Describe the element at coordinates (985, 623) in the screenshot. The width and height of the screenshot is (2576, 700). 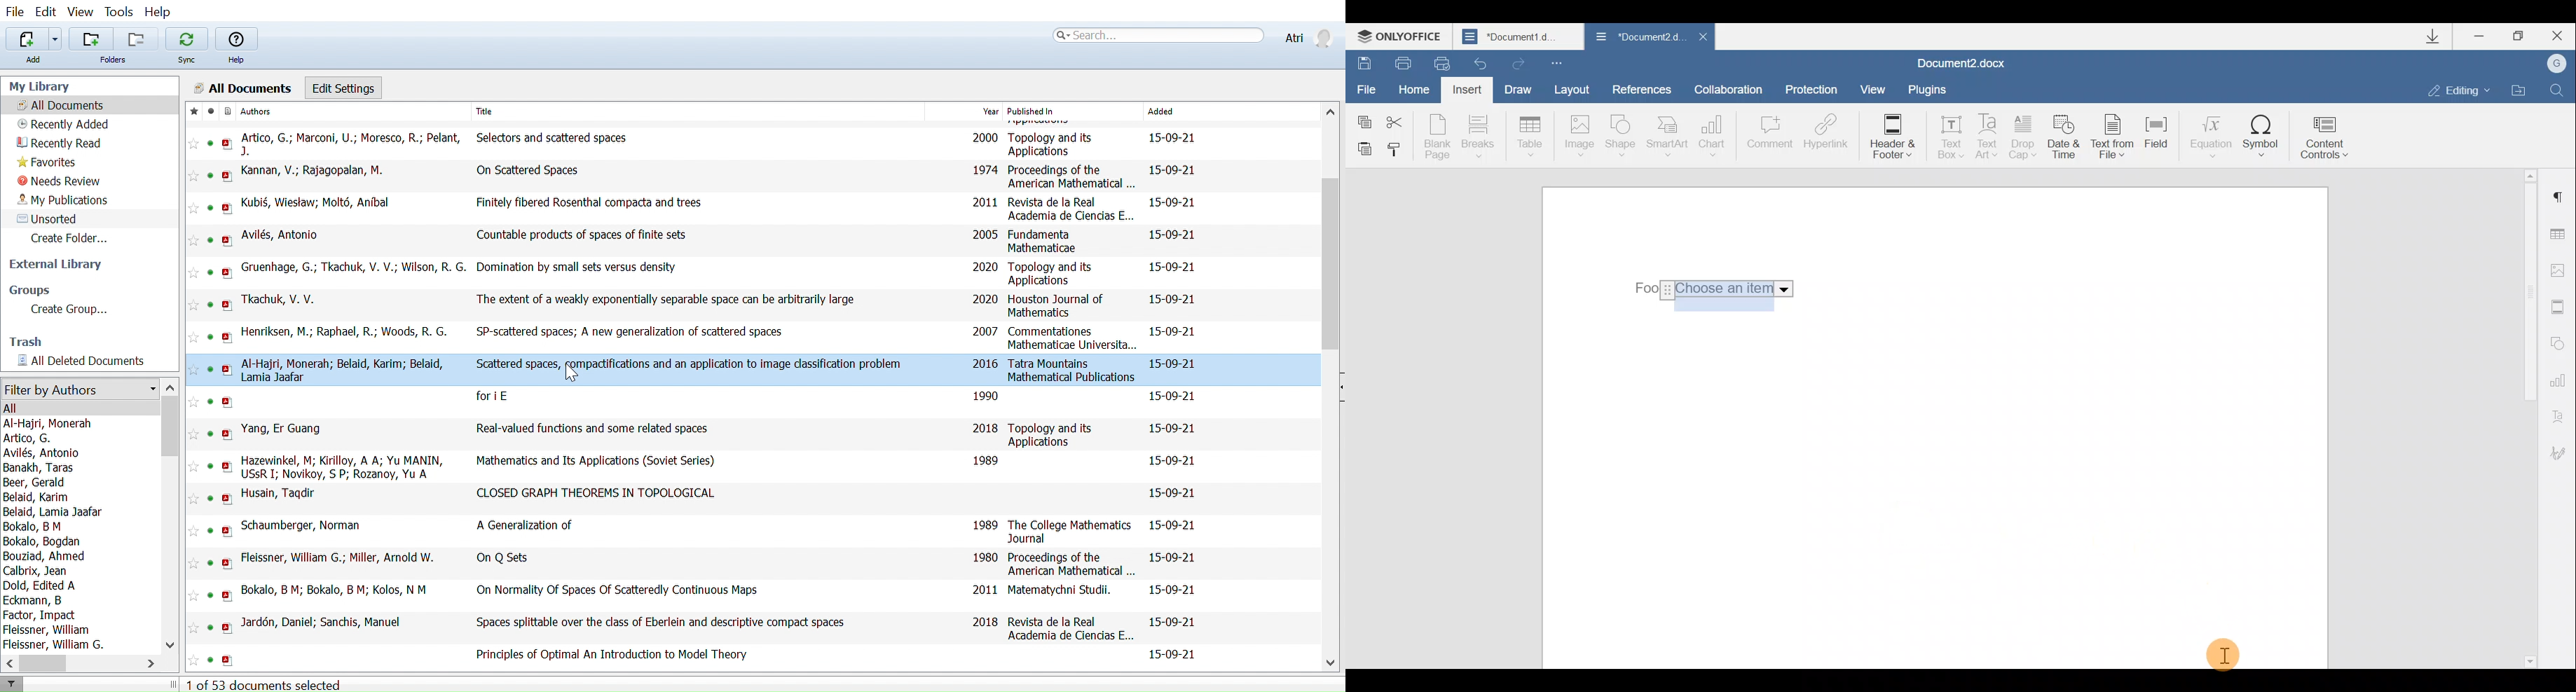
I see `2018` at that location.